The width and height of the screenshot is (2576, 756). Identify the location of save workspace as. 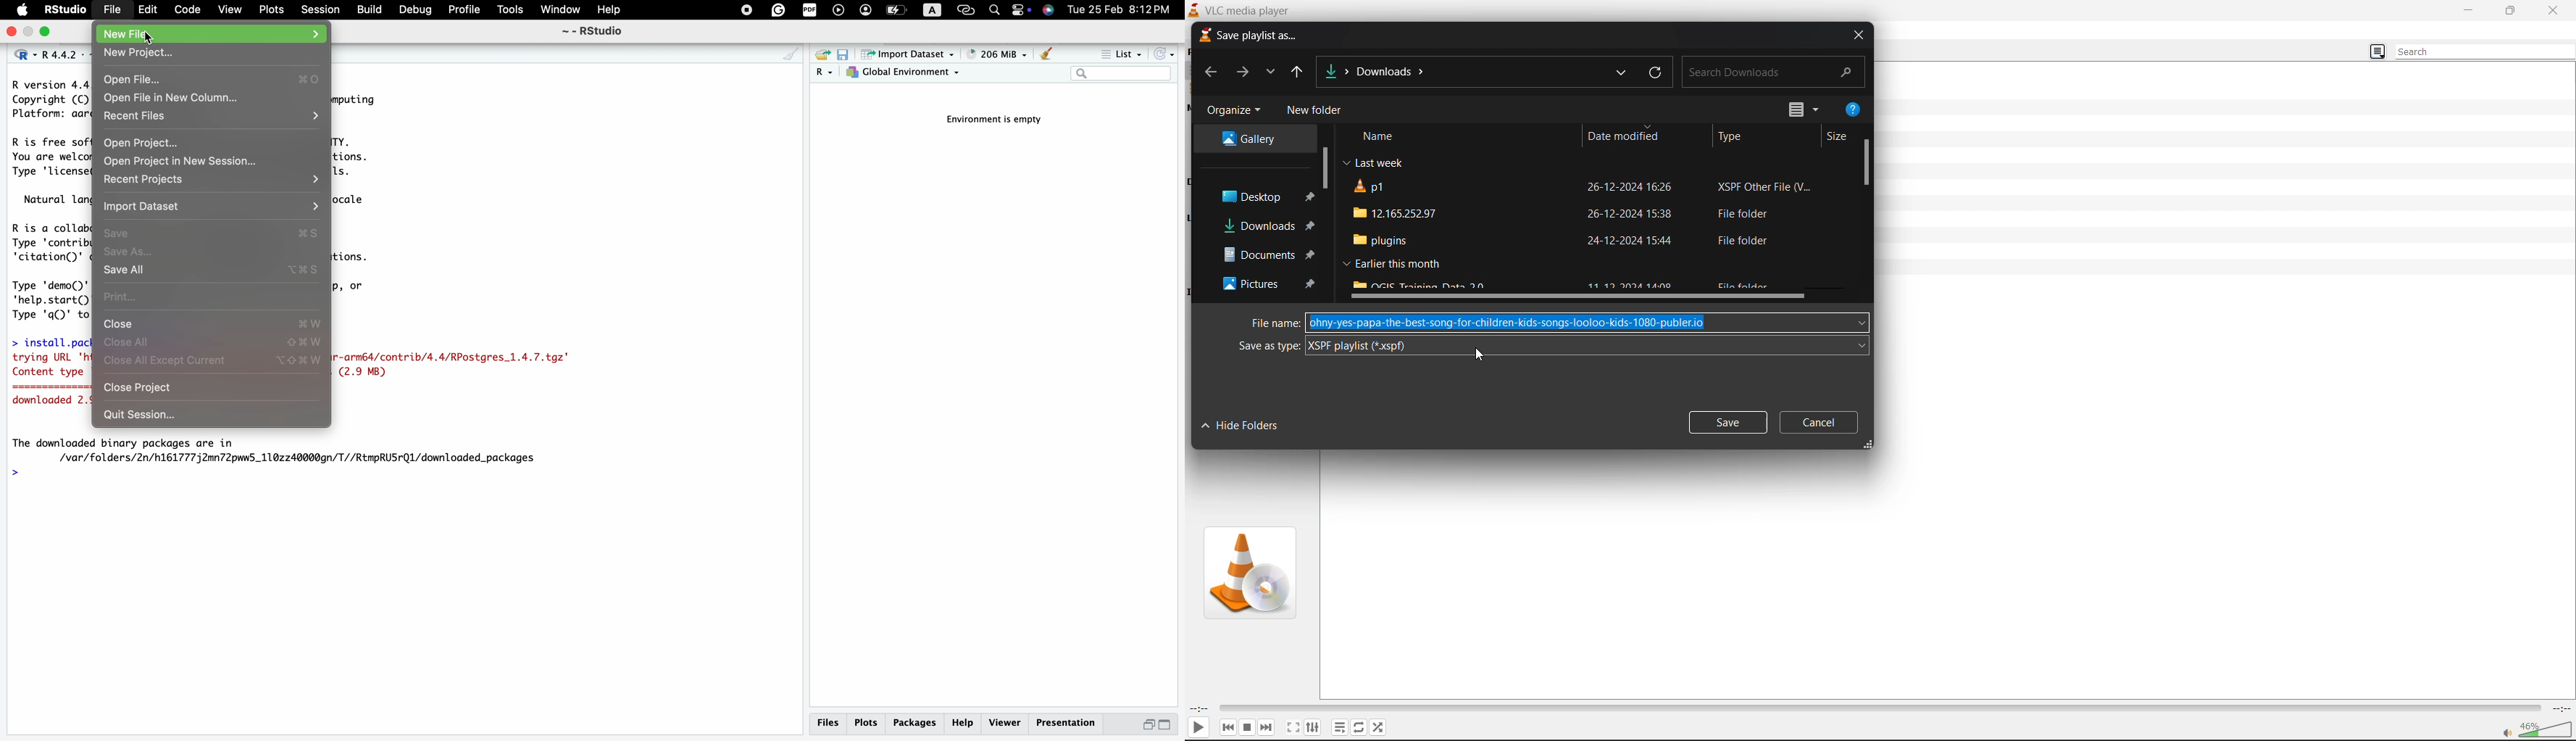
(847, 56).